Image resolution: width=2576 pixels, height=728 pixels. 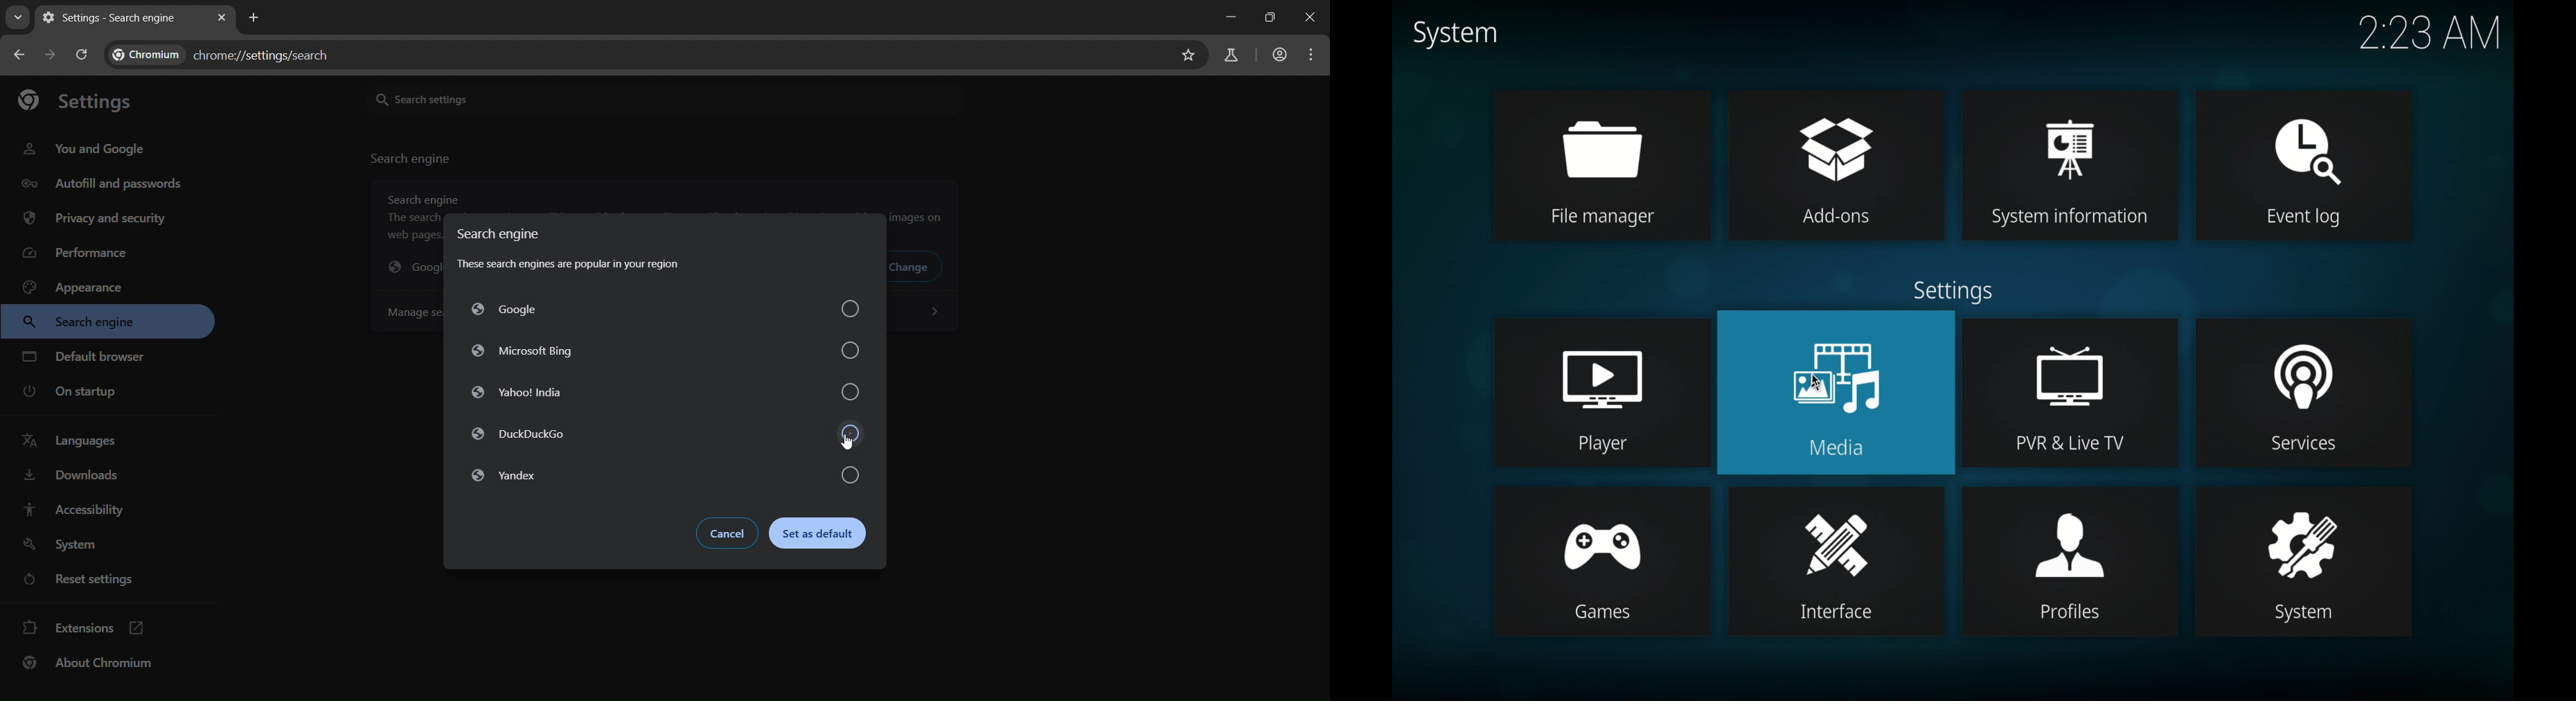 I want to click on settings - search engine, so click(x=113, y=18).